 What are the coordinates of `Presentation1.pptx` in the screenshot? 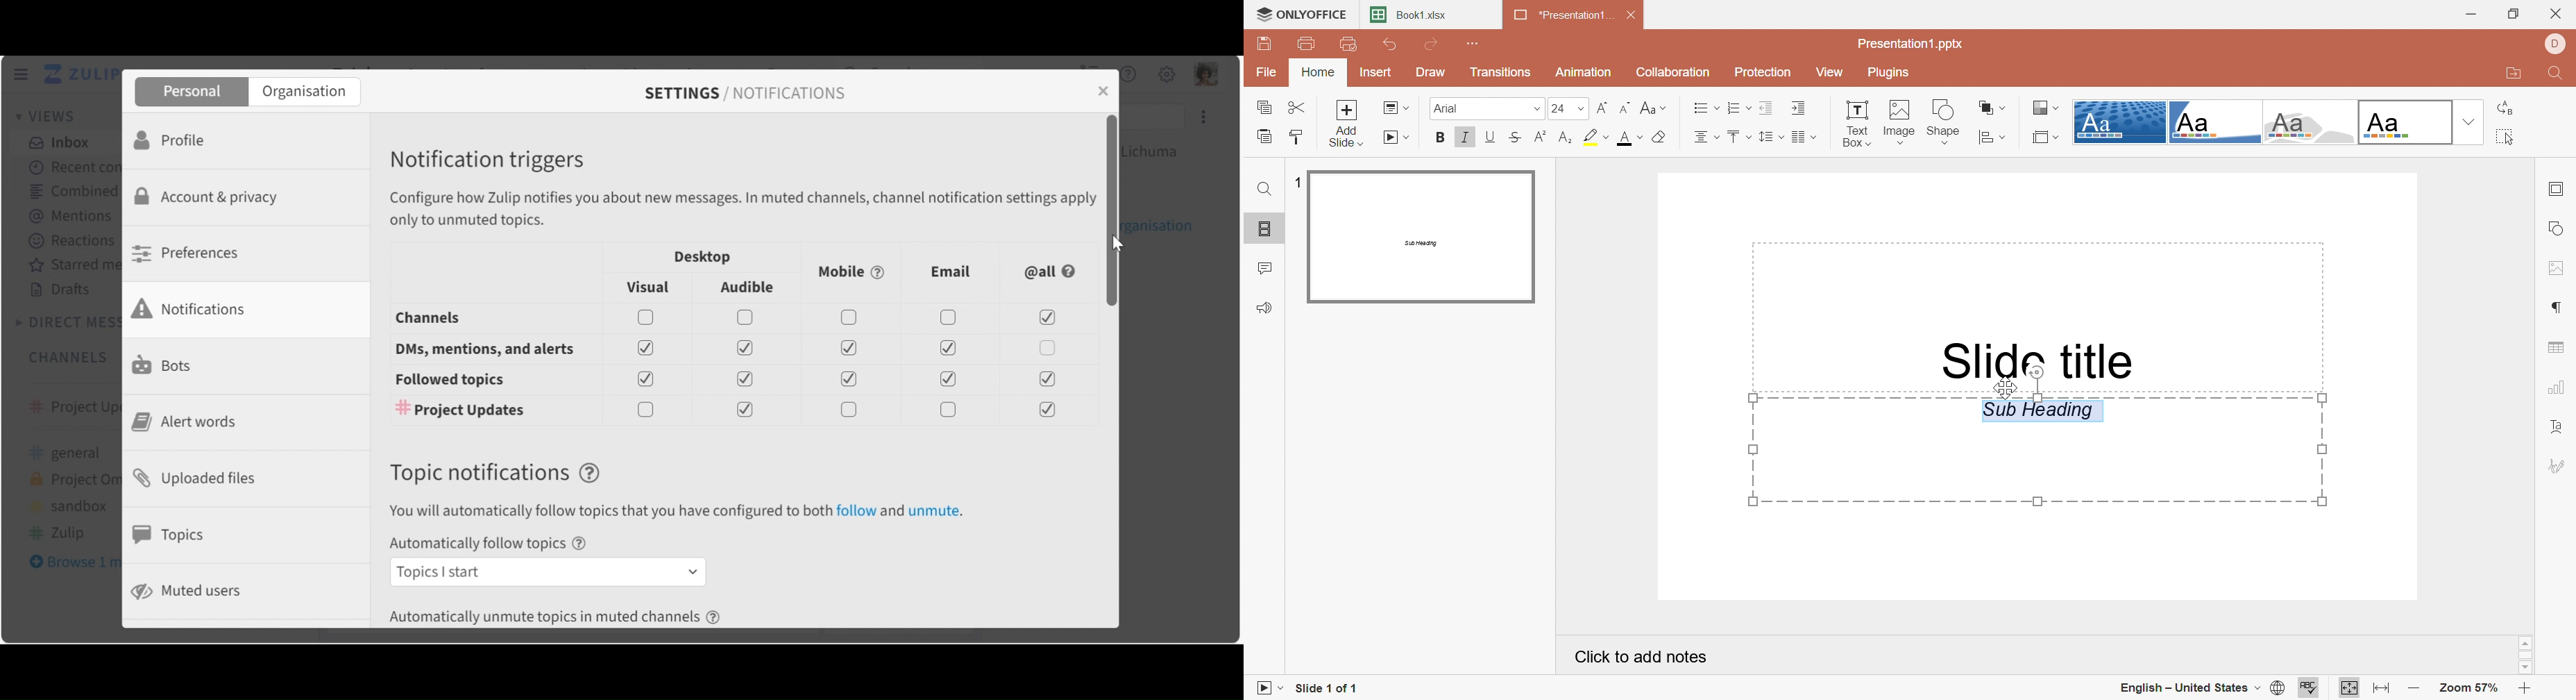 It's located at (1914, 44).